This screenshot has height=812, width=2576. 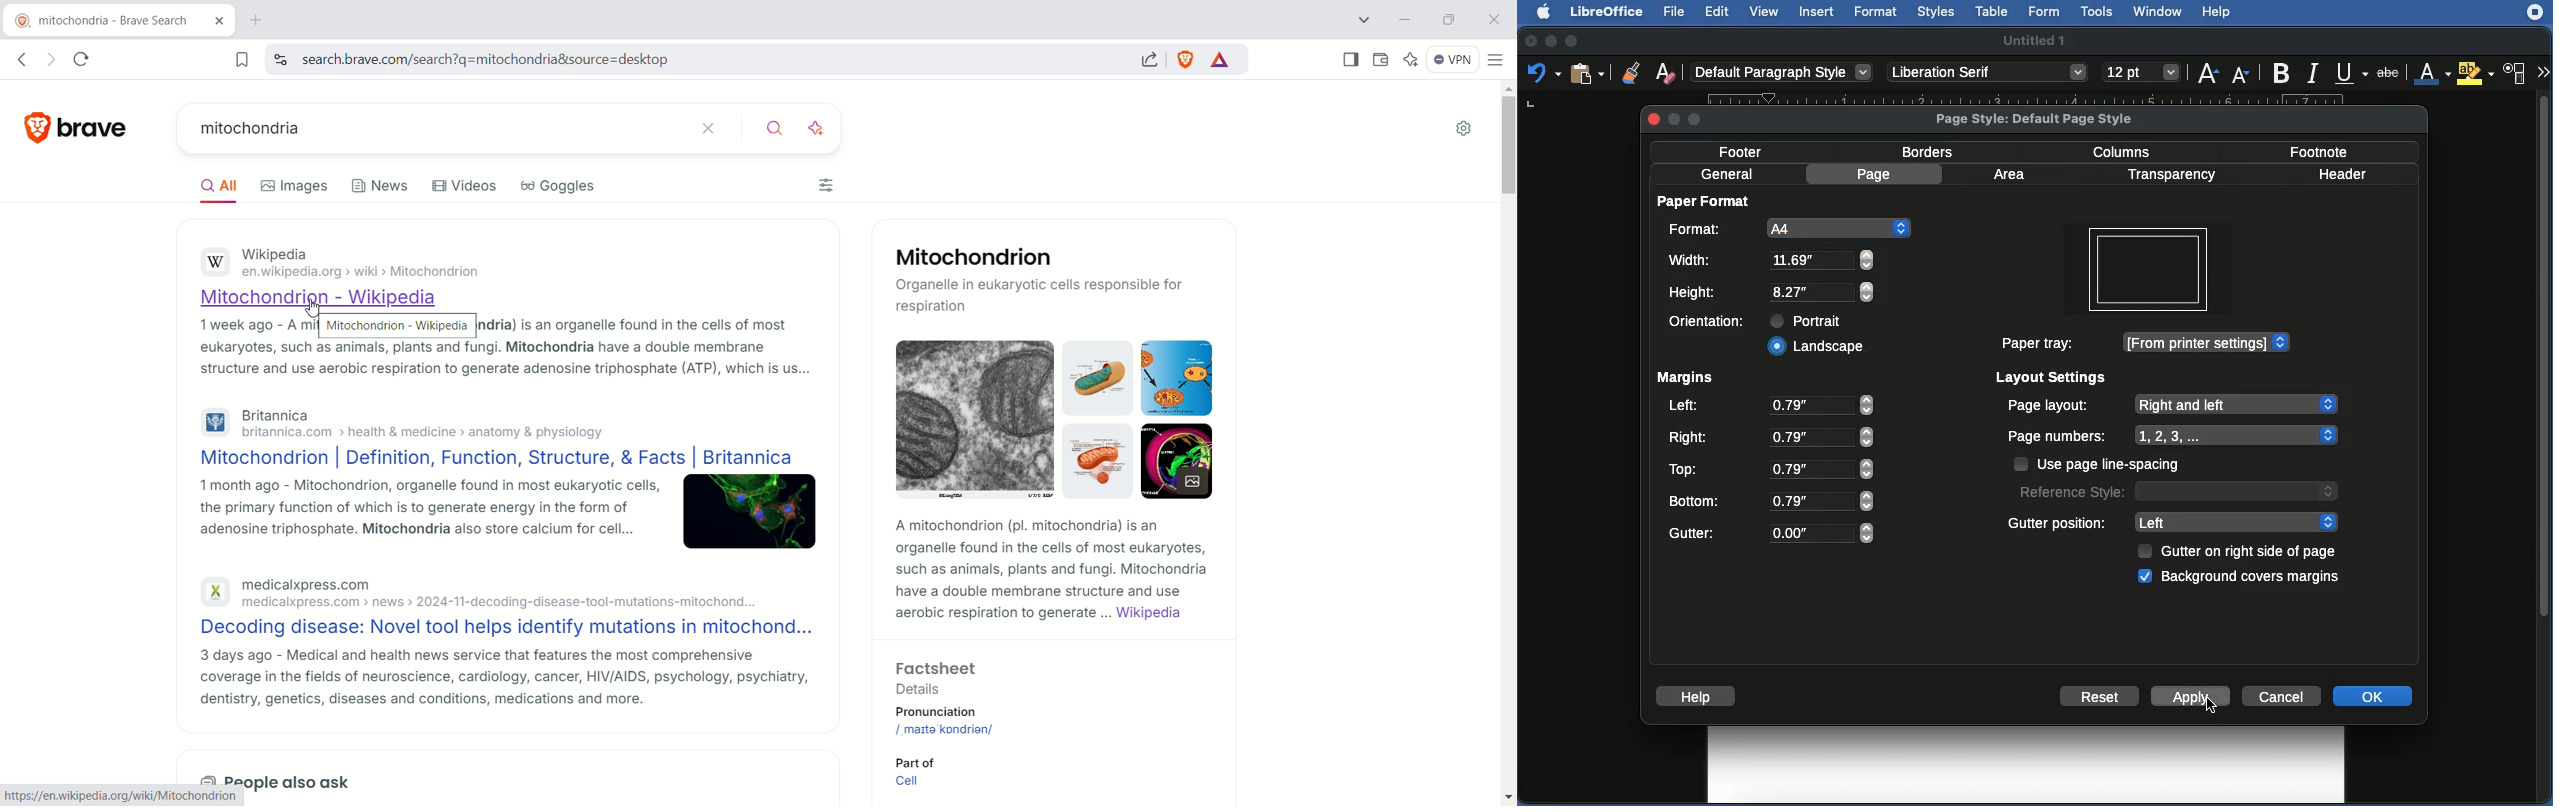 I want to click on cursor, so click(x=2211, y=705).